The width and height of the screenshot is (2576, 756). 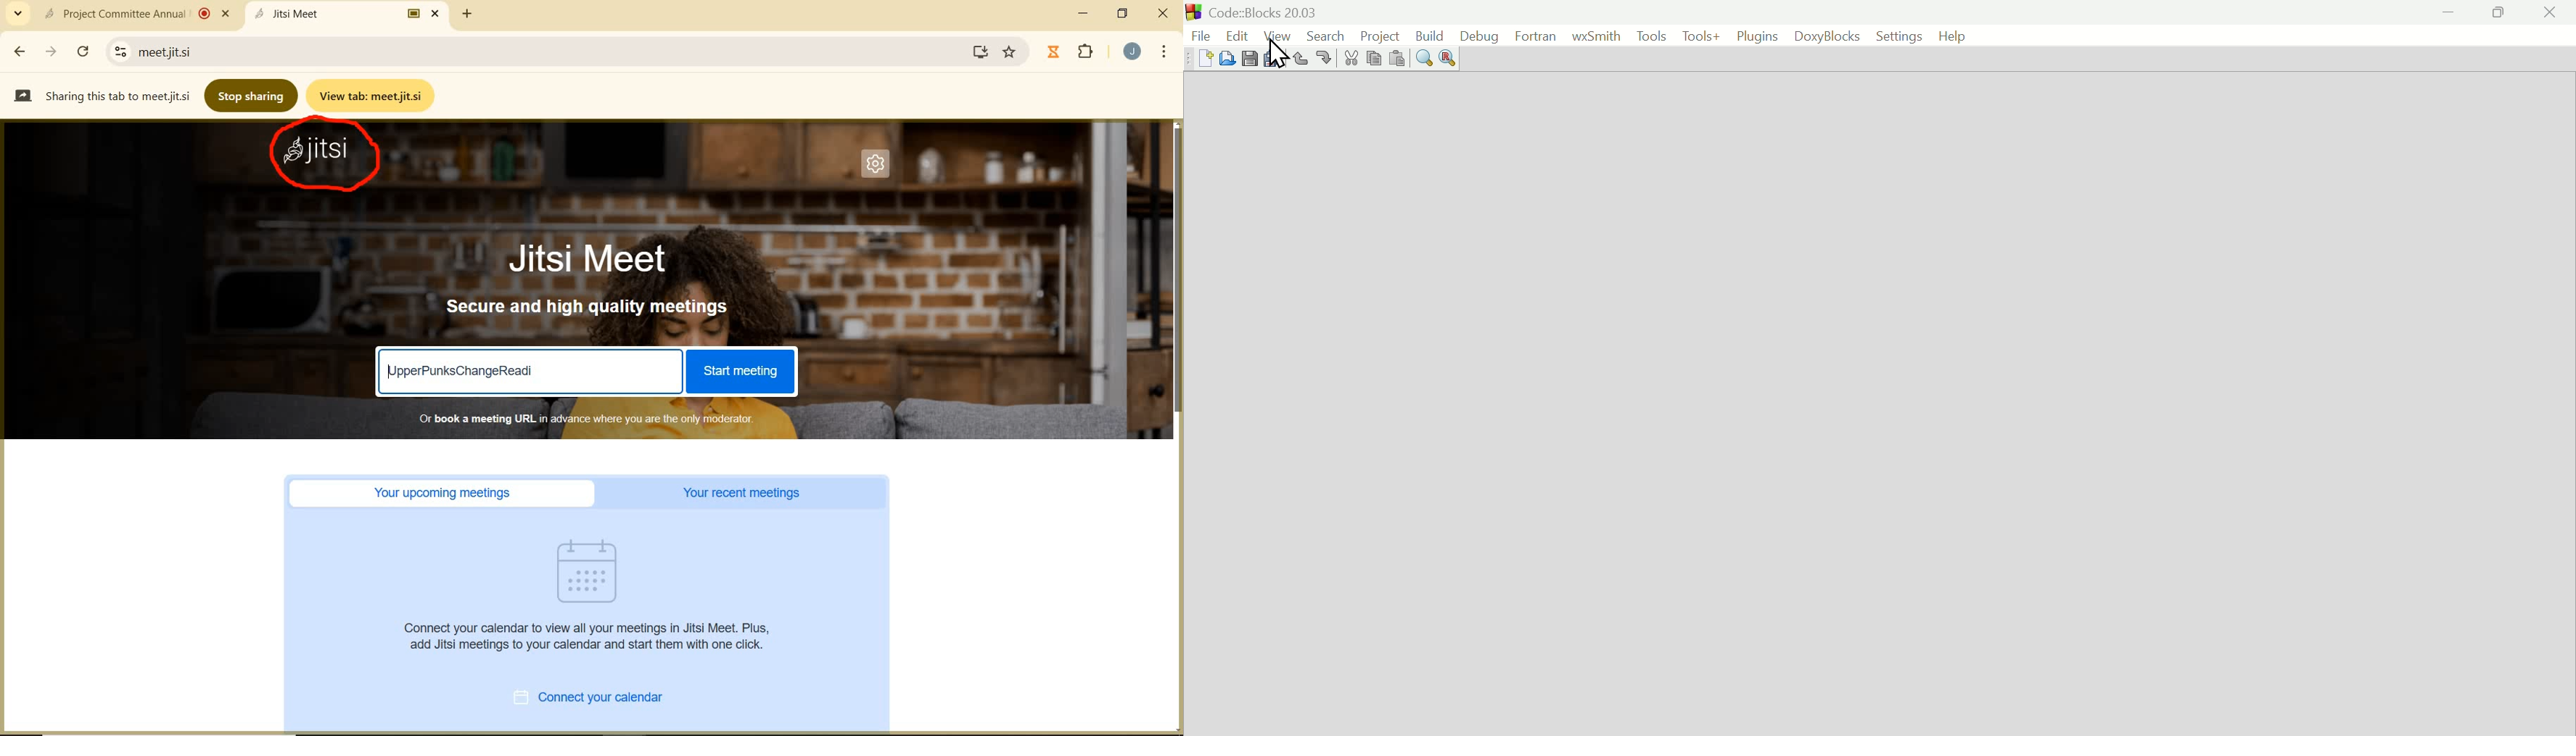 What do you see at coordinates (1371, 60) in the screenshot?
I see `Copy` at bounding box center [1371, 60].